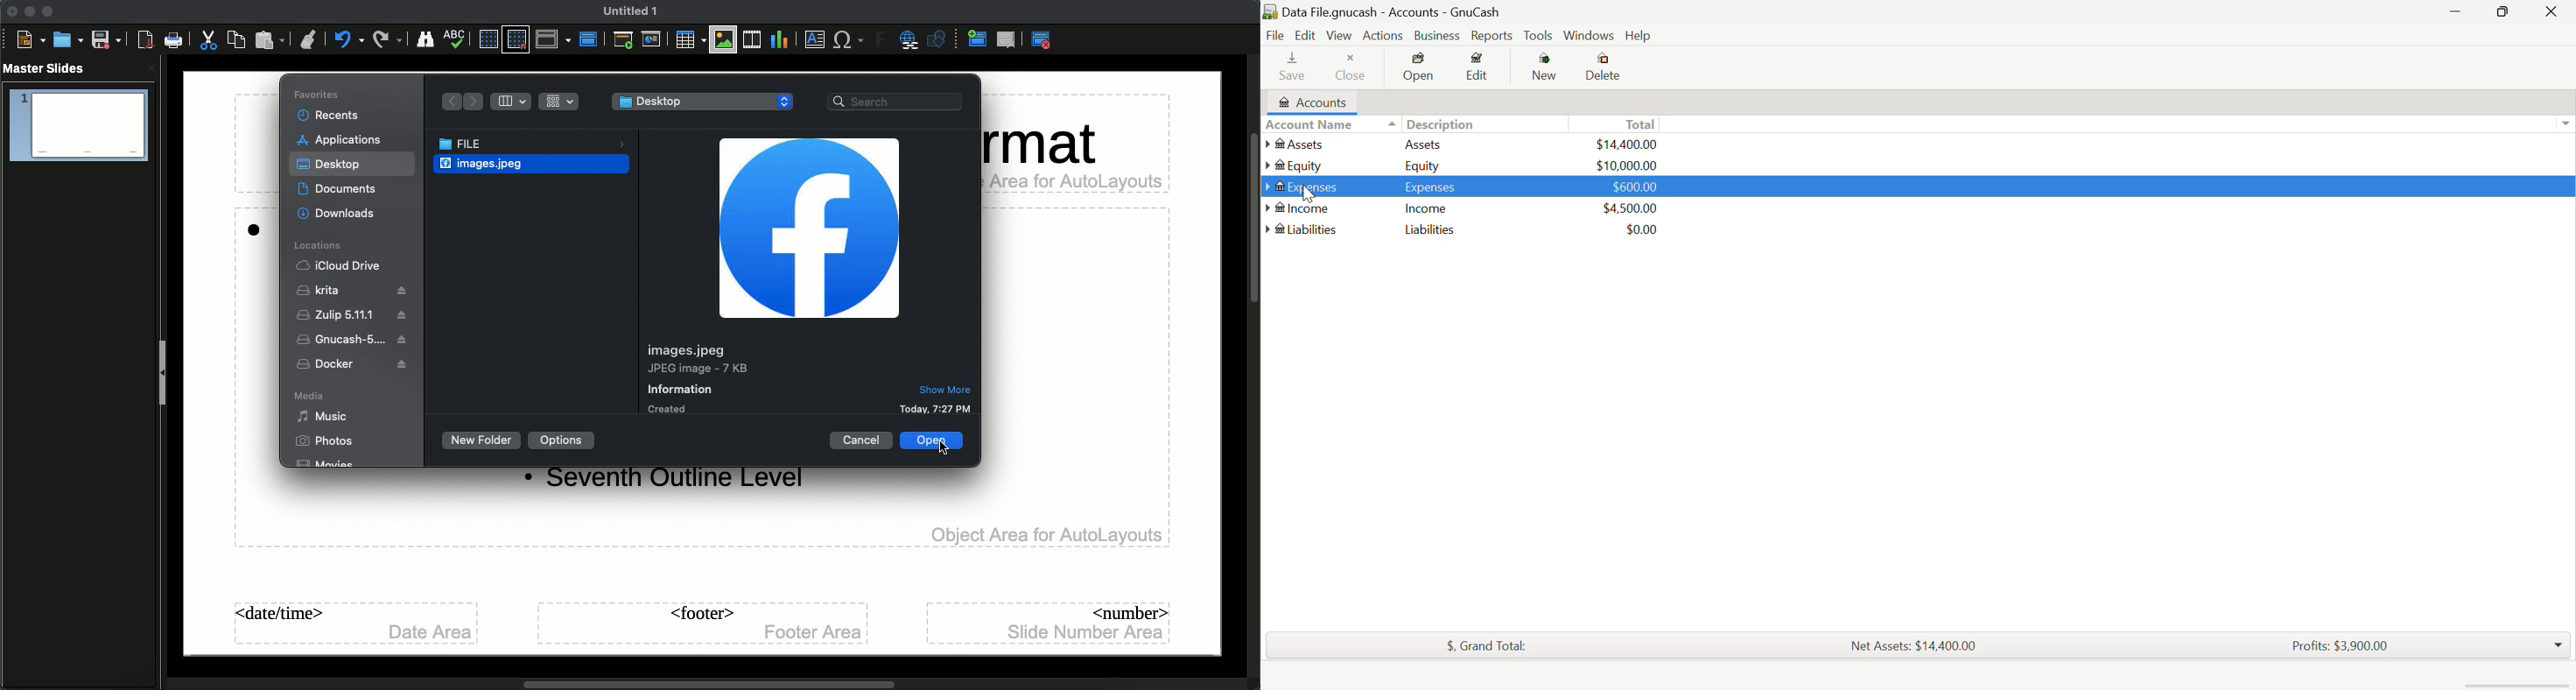 The image size is (2576, 700). Describe the element at coordinates (1590, 36) in the screenshot. I see `Windows` at that location.